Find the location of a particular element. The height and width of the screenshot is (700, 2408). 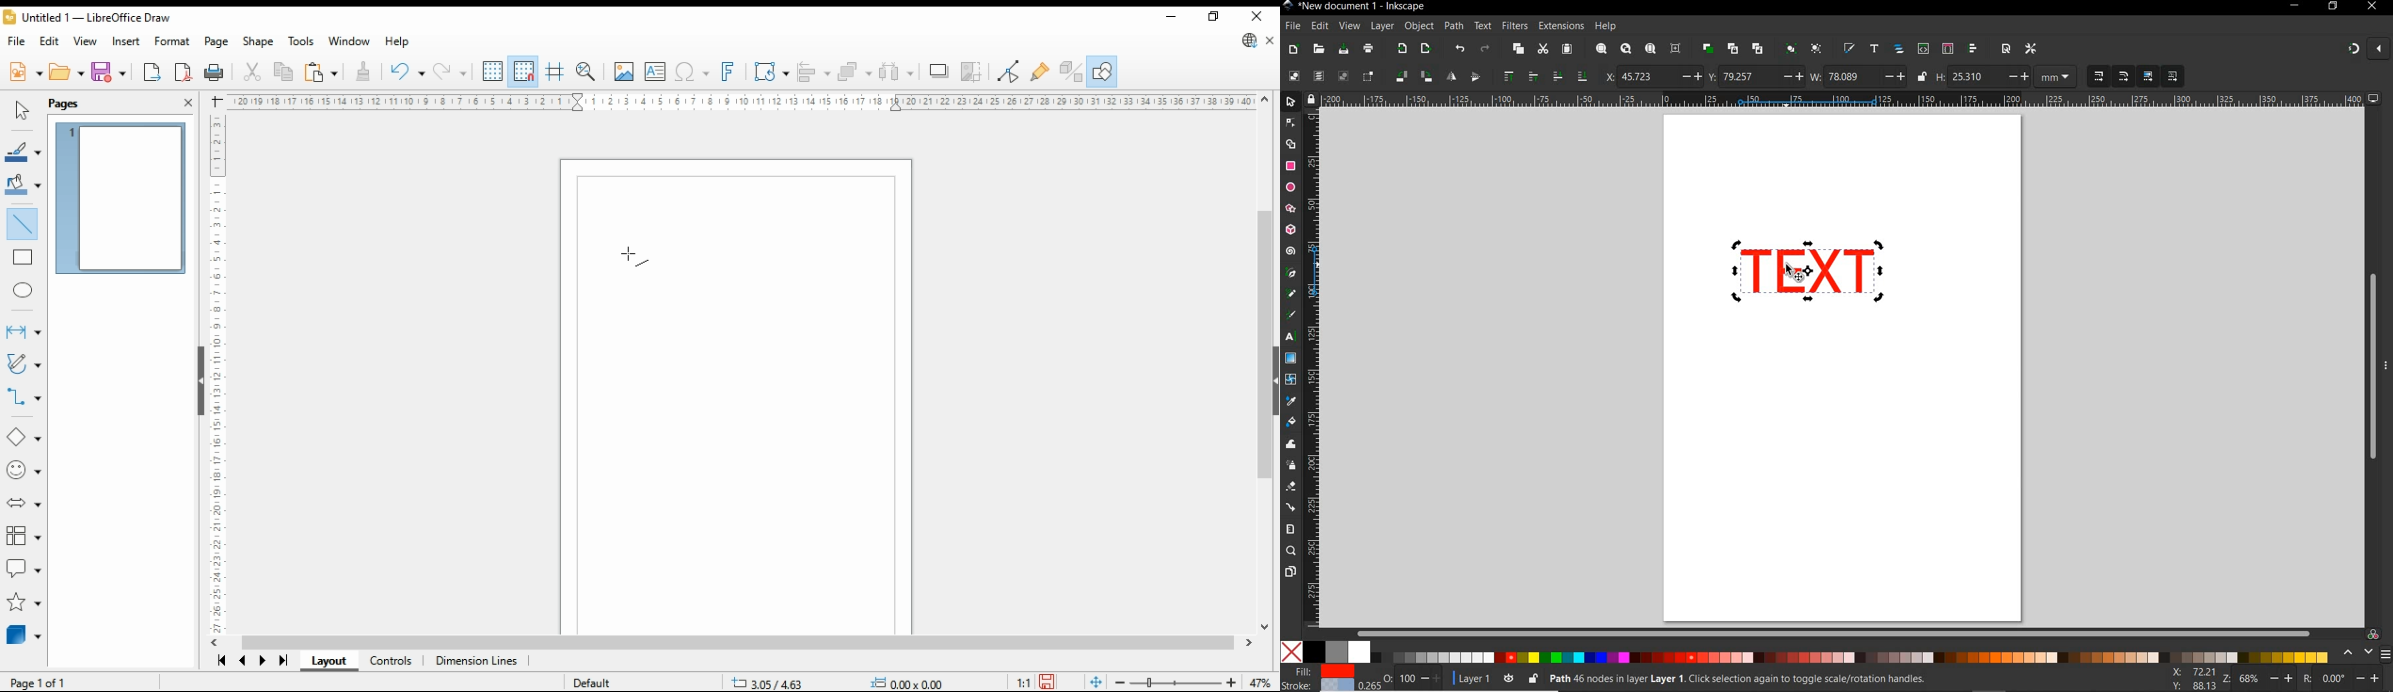

ZOOM CENTER PAGE is located at coordinates (1676, 49).